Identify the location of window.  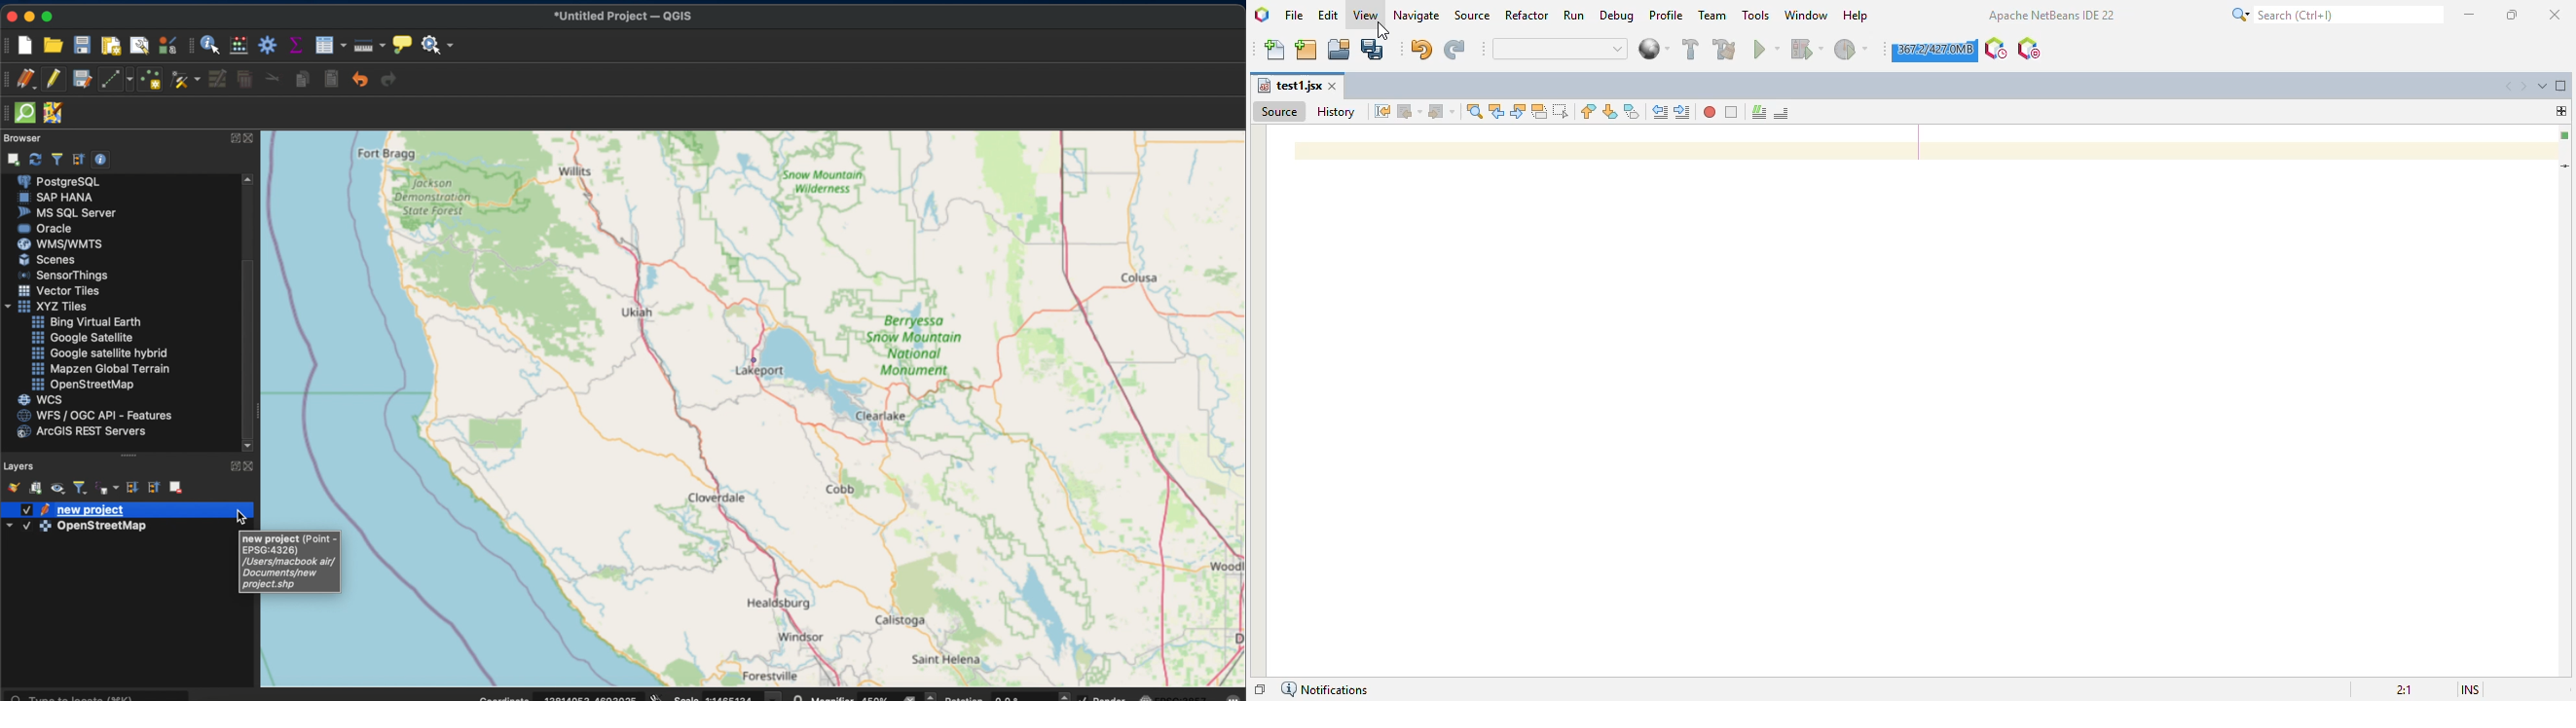
(1806, 14).